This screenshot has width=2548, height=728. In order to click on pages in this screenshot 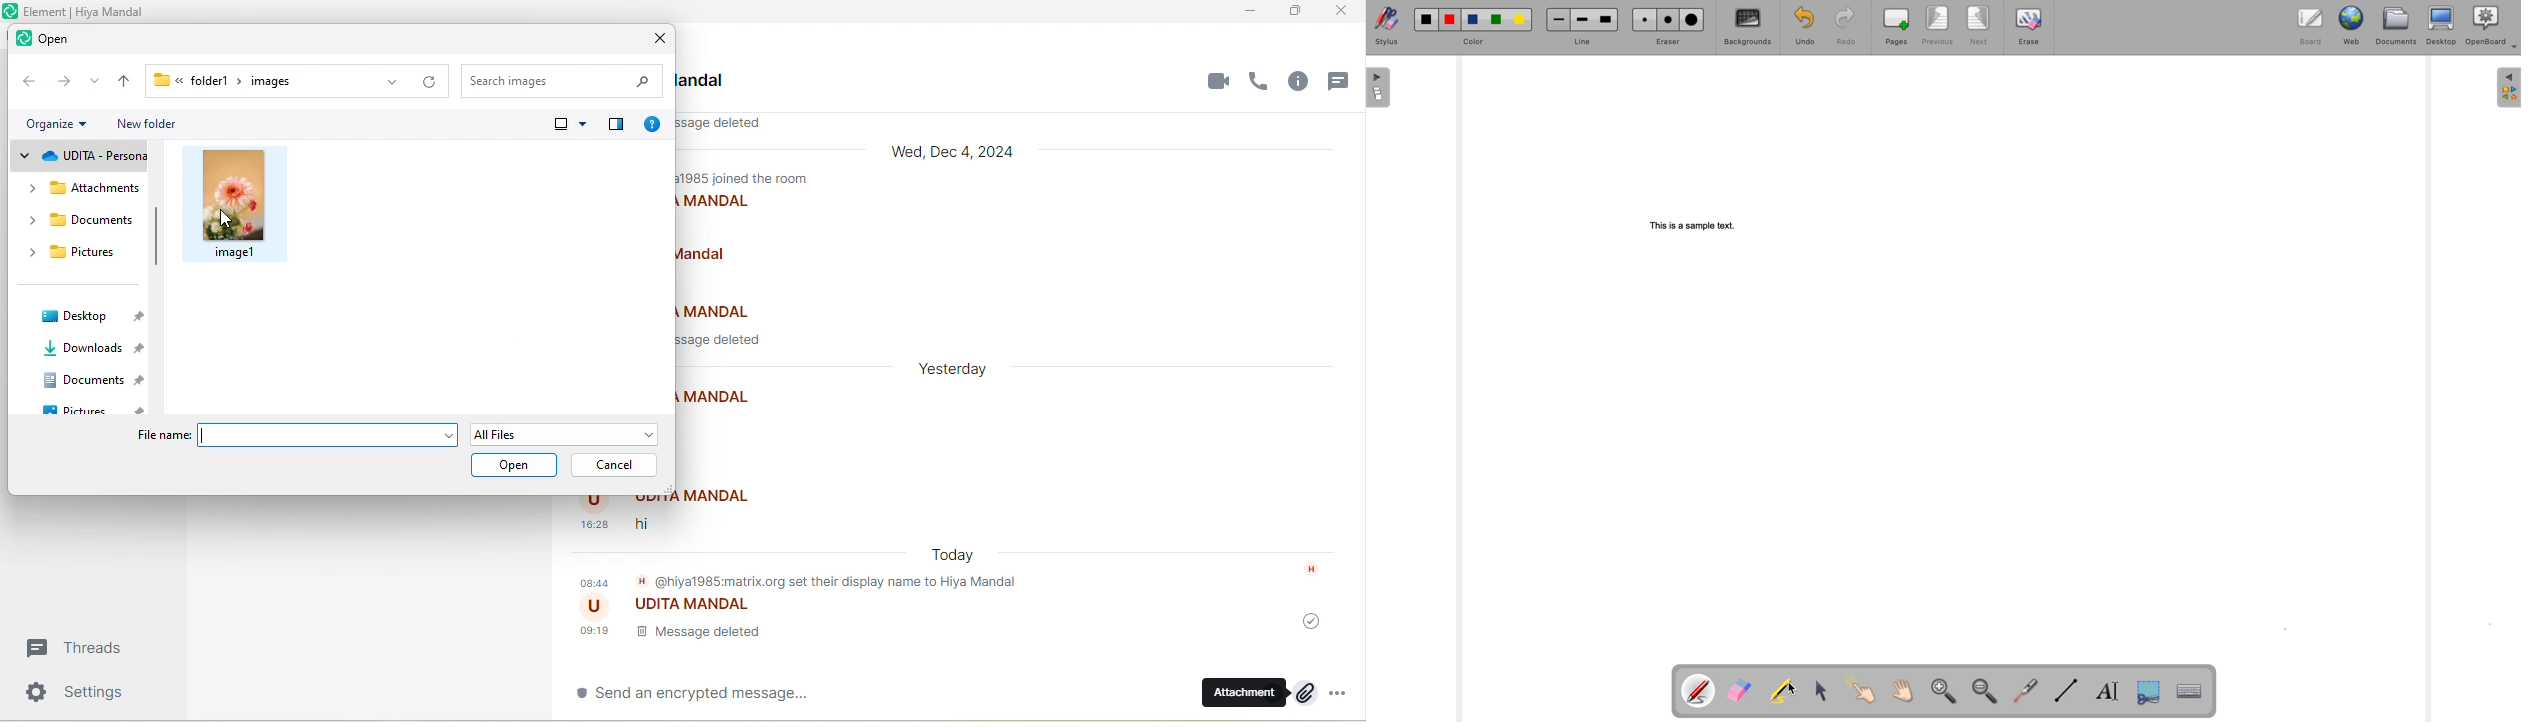, I will do `click(1893, 27)`.